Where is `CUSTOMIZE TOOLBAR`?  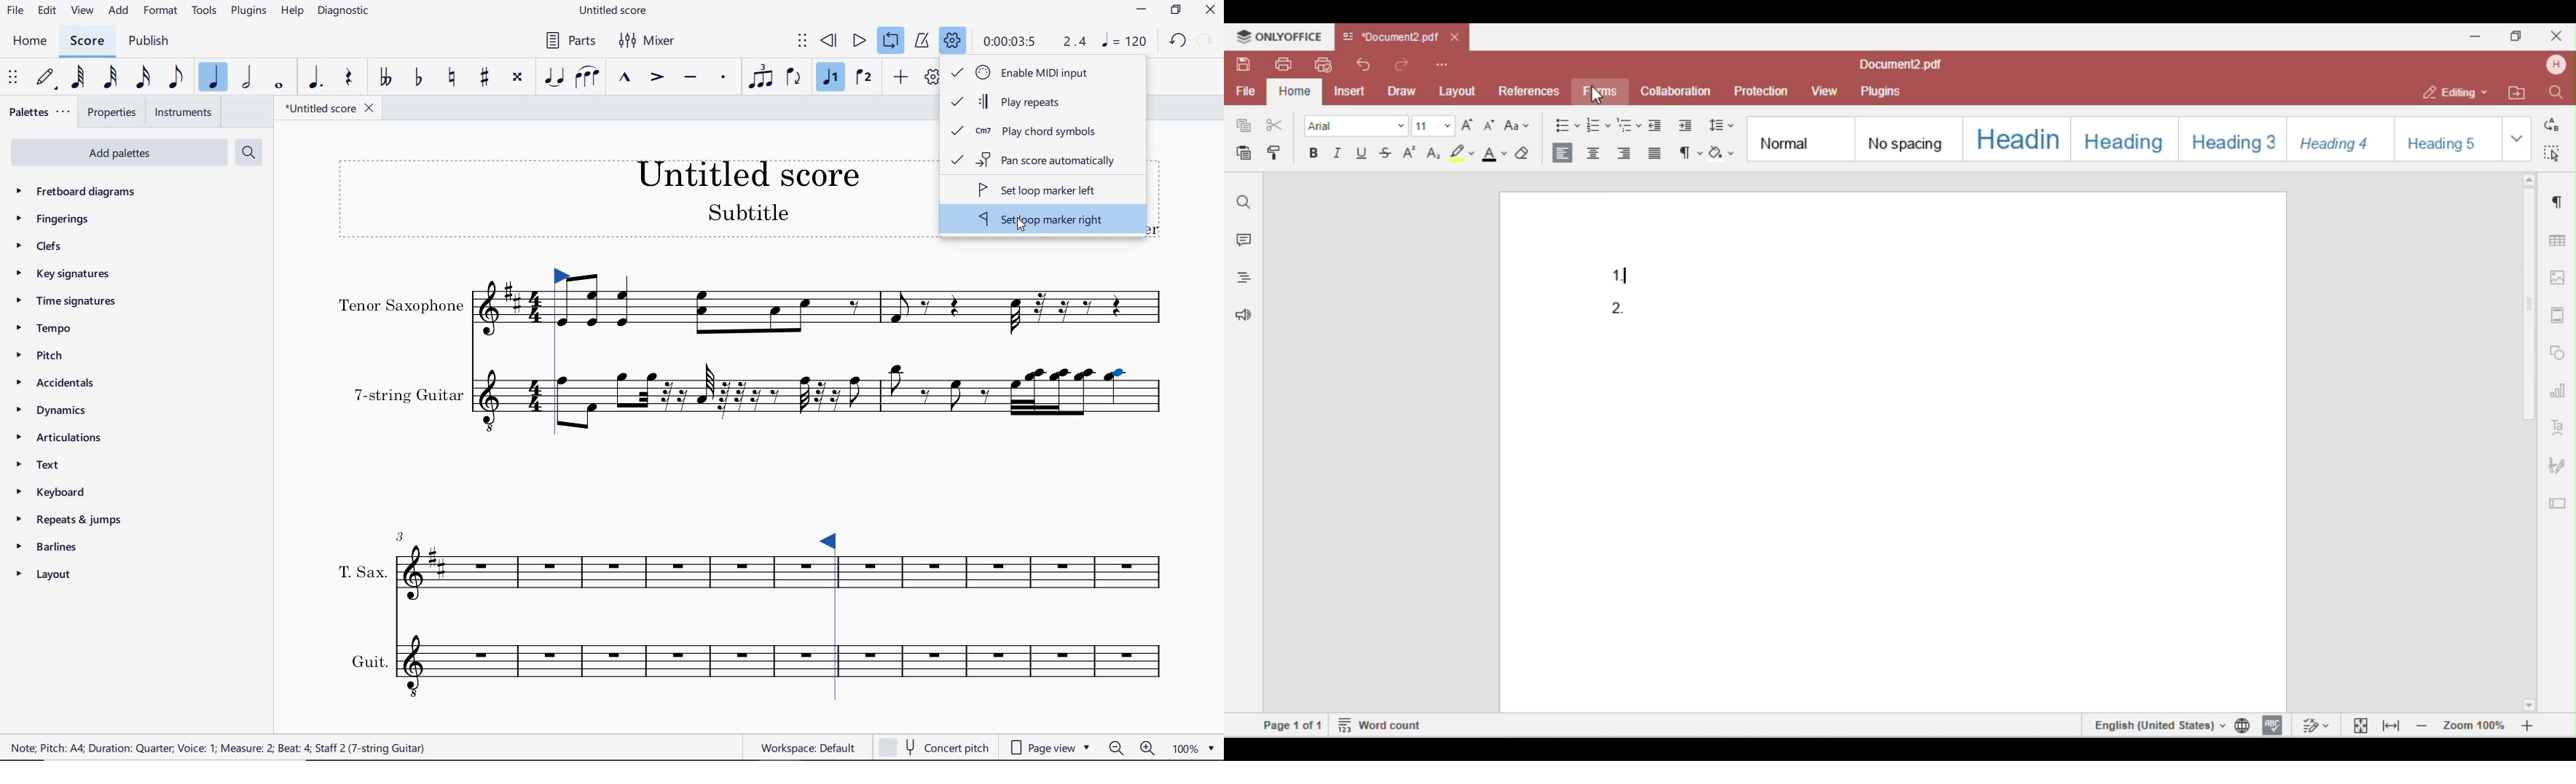 CUSTOMIZE TOOLBAR is located at coordinates (928, 78).